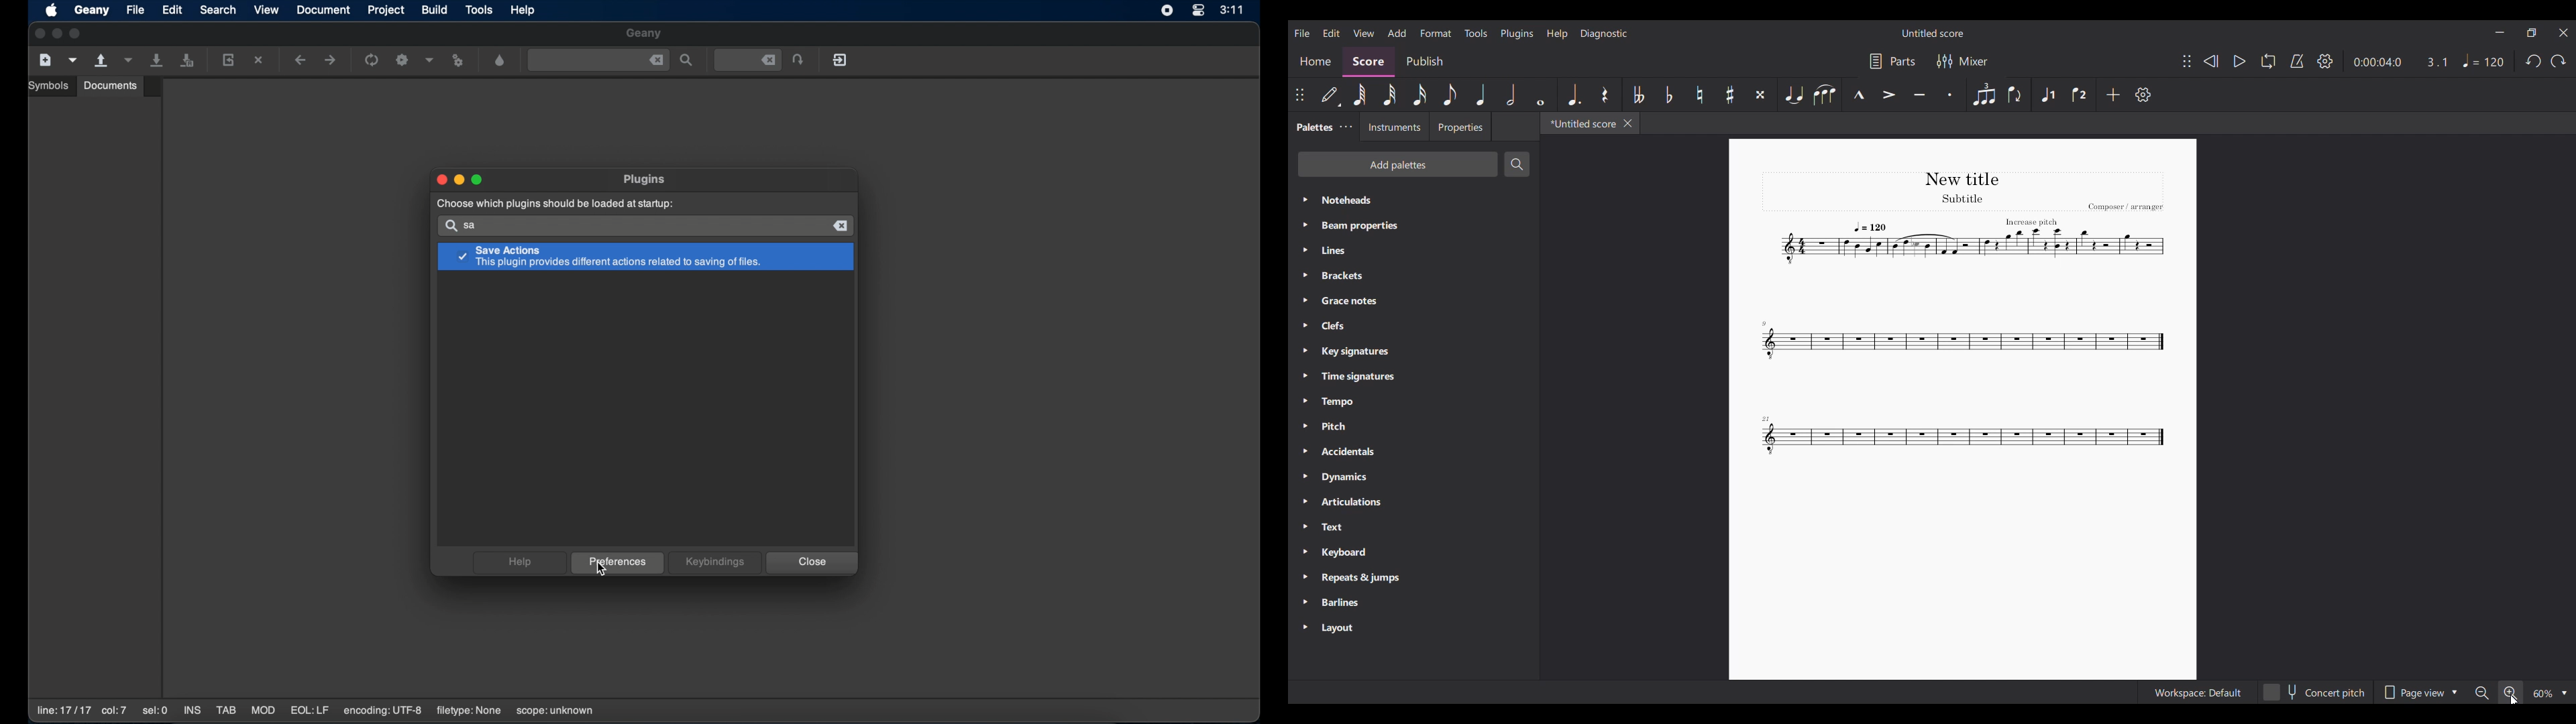  What do you see at coordinates (2198, 692) in the screenshot?
I see `Workspace: Default` at bounding box center [2198, 692].